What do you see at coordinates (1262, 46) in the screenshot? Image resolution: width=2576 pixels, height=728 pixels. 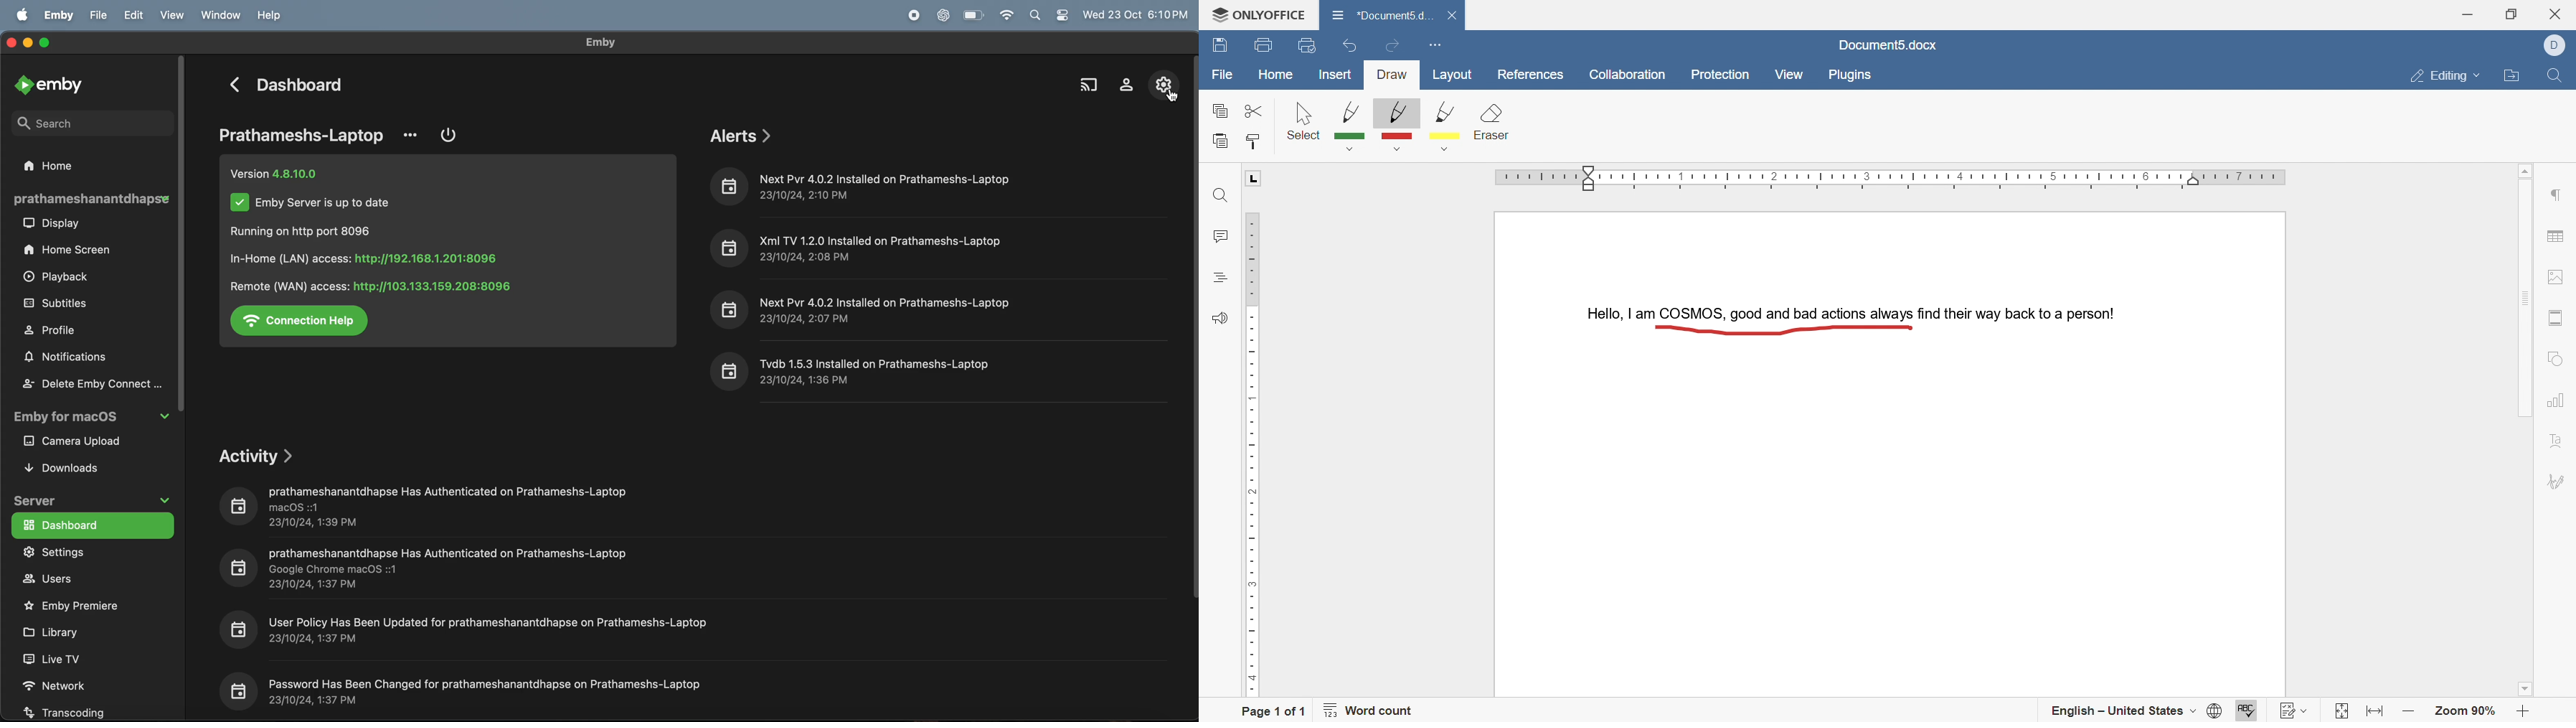 I see `print` at bounding box center [1262, 46].